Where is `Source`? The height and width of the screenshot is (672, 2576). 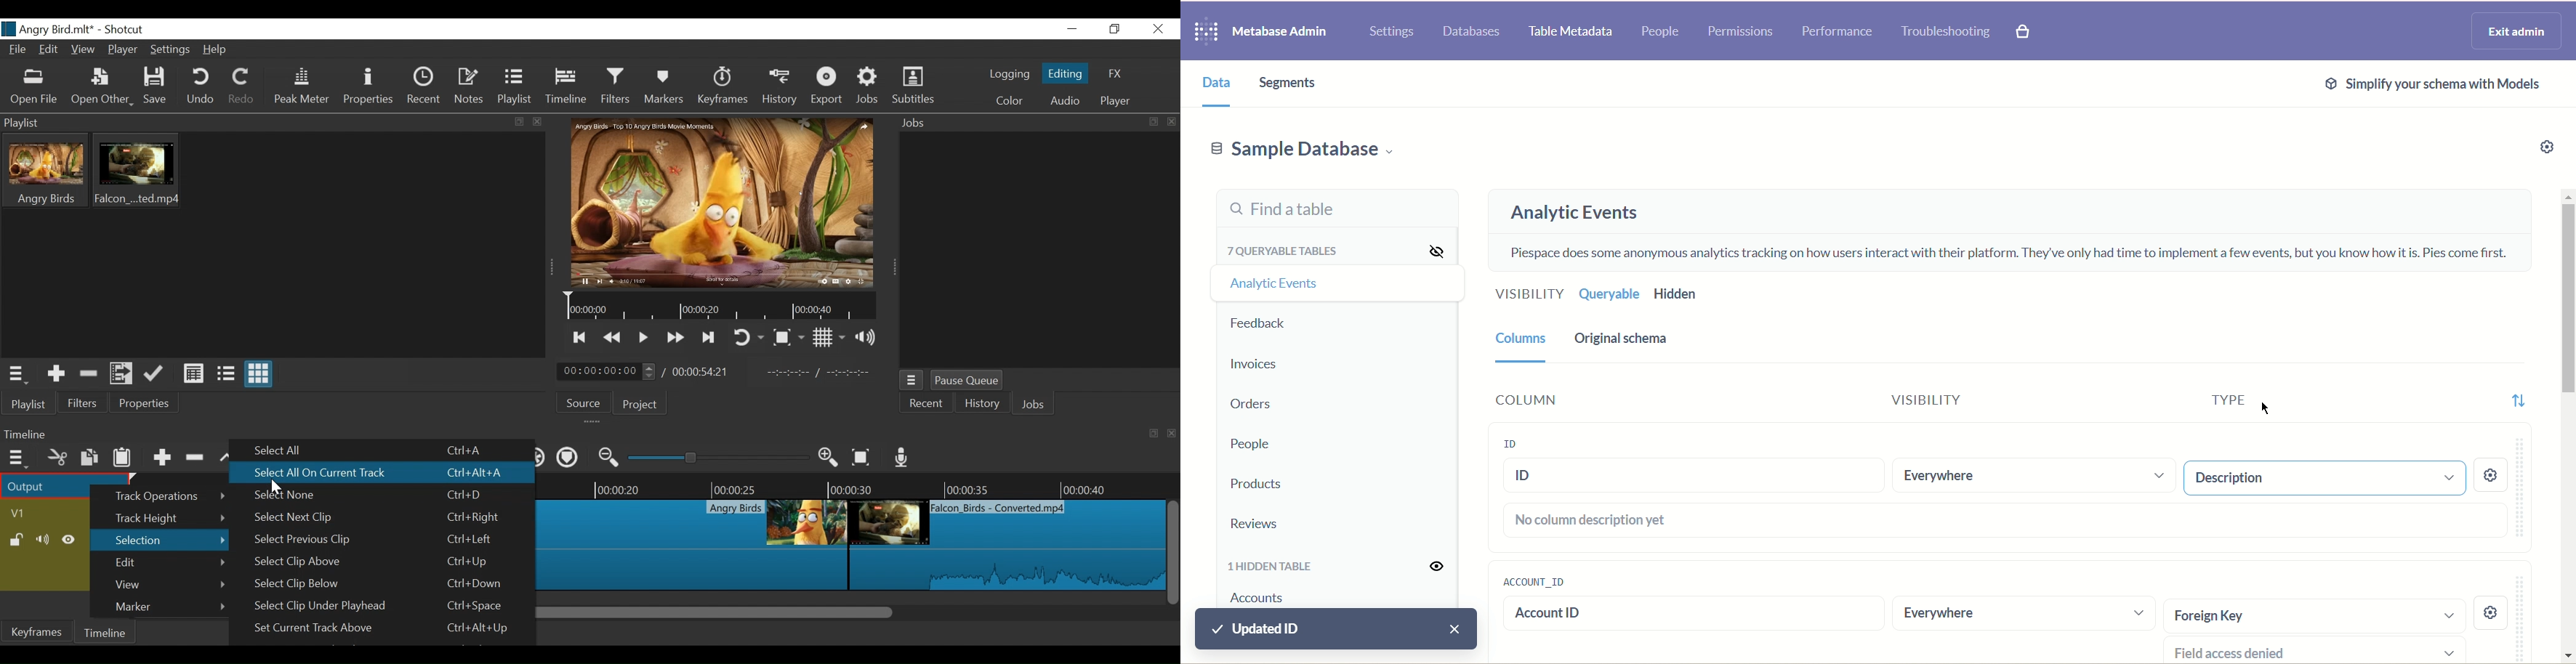 Source is located at coordinates (583, 404).